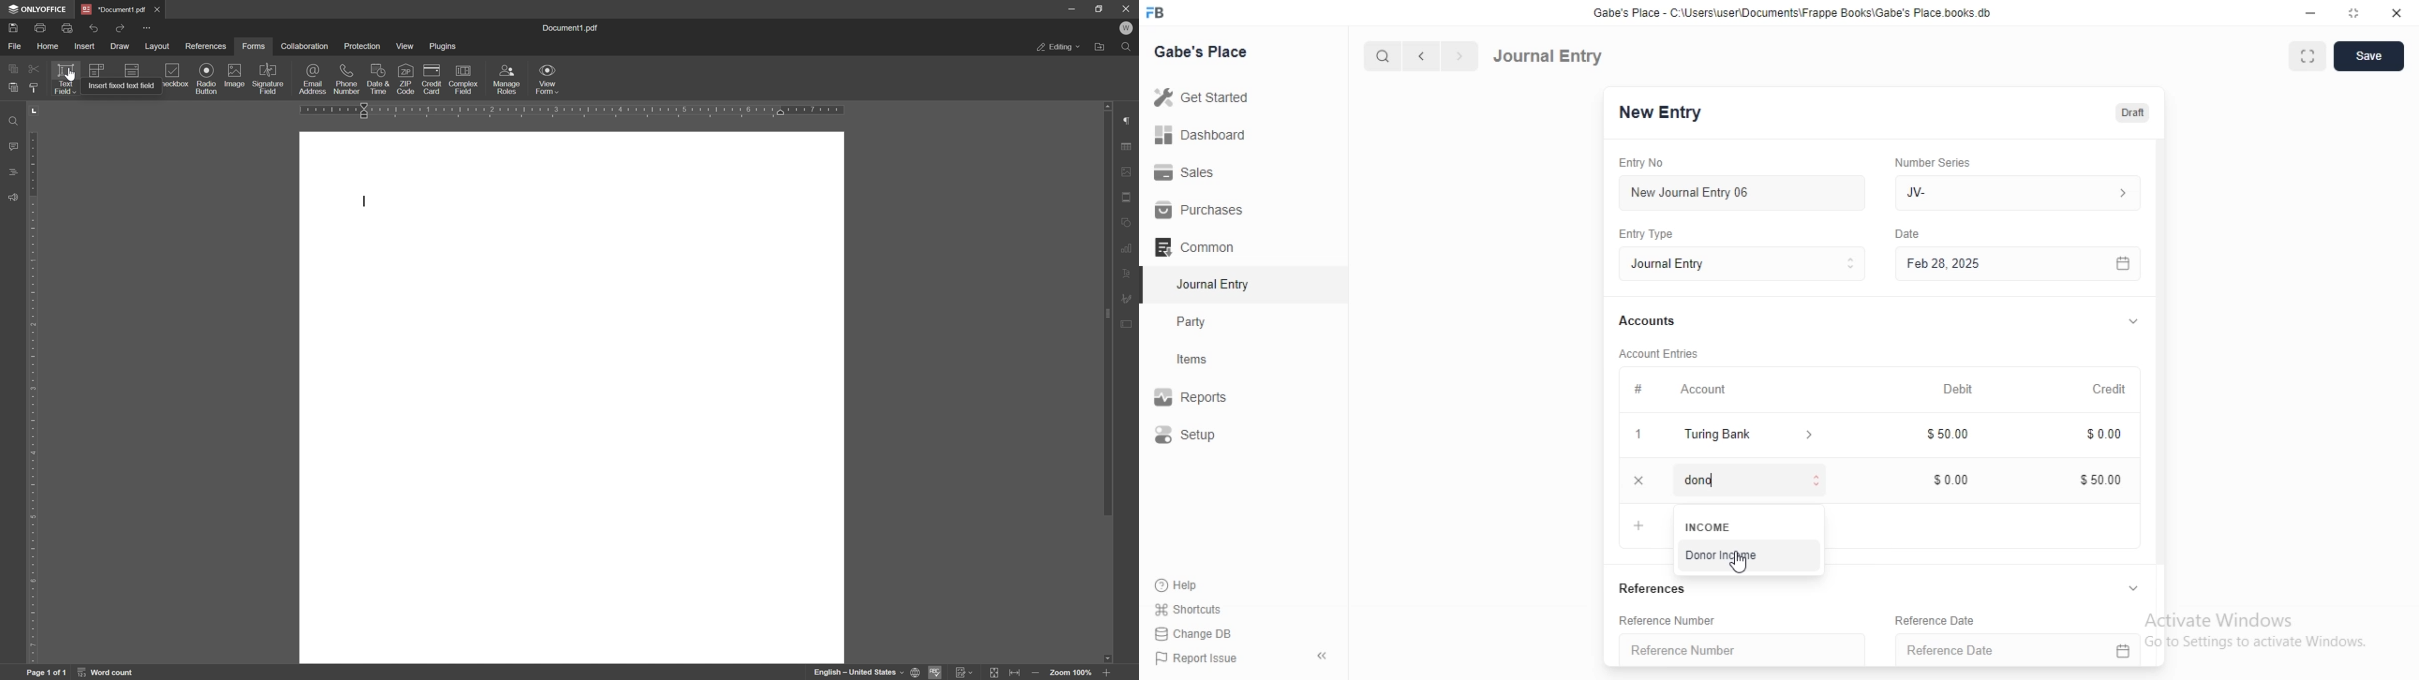 The image size is (2436, 700). Describe the element at coordinates (1205, 436) in the screenshot. I see `Setup` at that location.